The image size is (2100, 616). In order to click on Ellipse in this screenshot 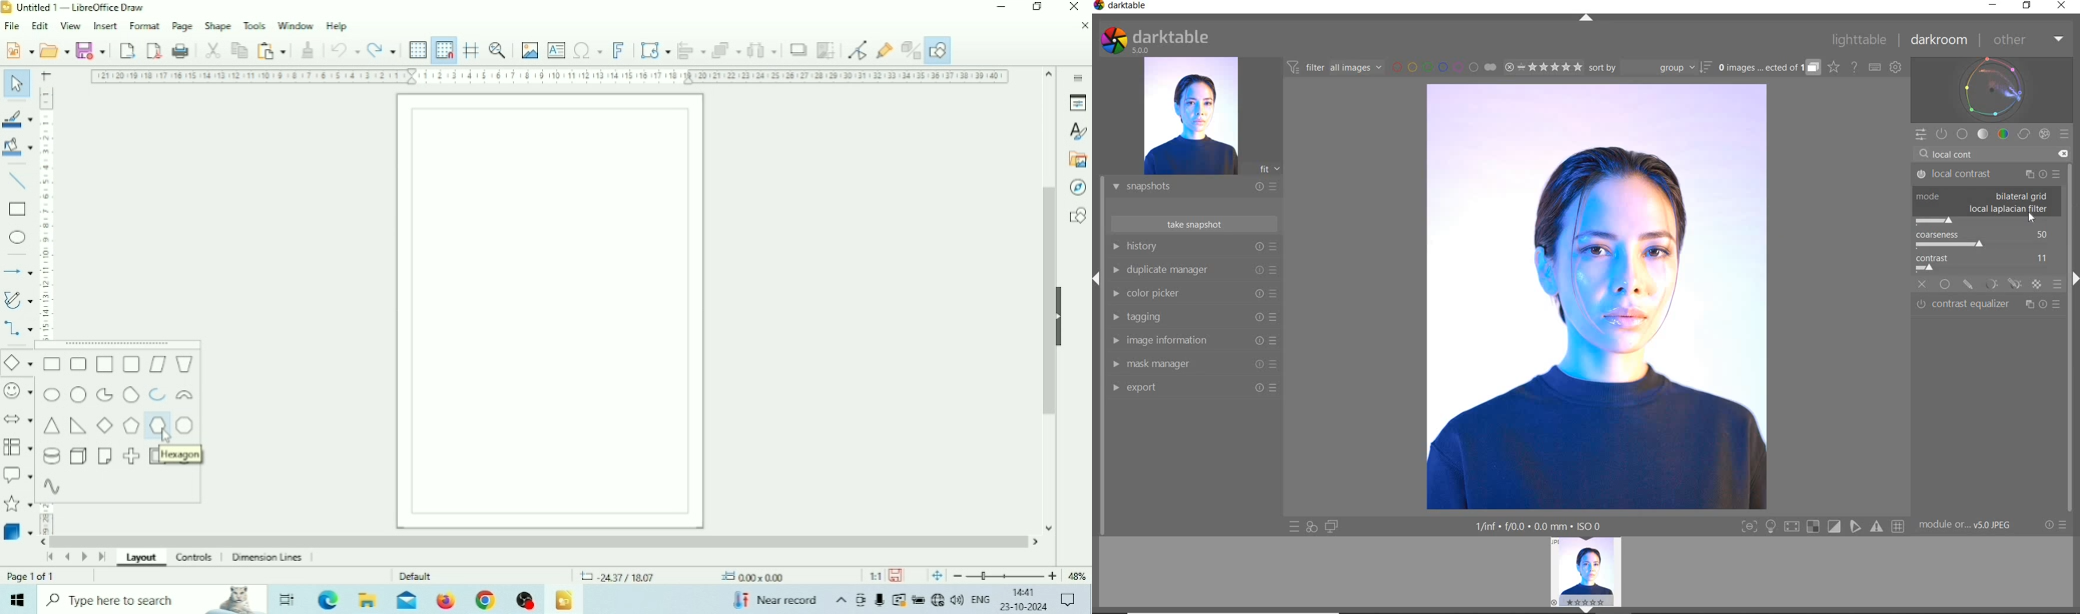, I will do `click(52, 394)`.